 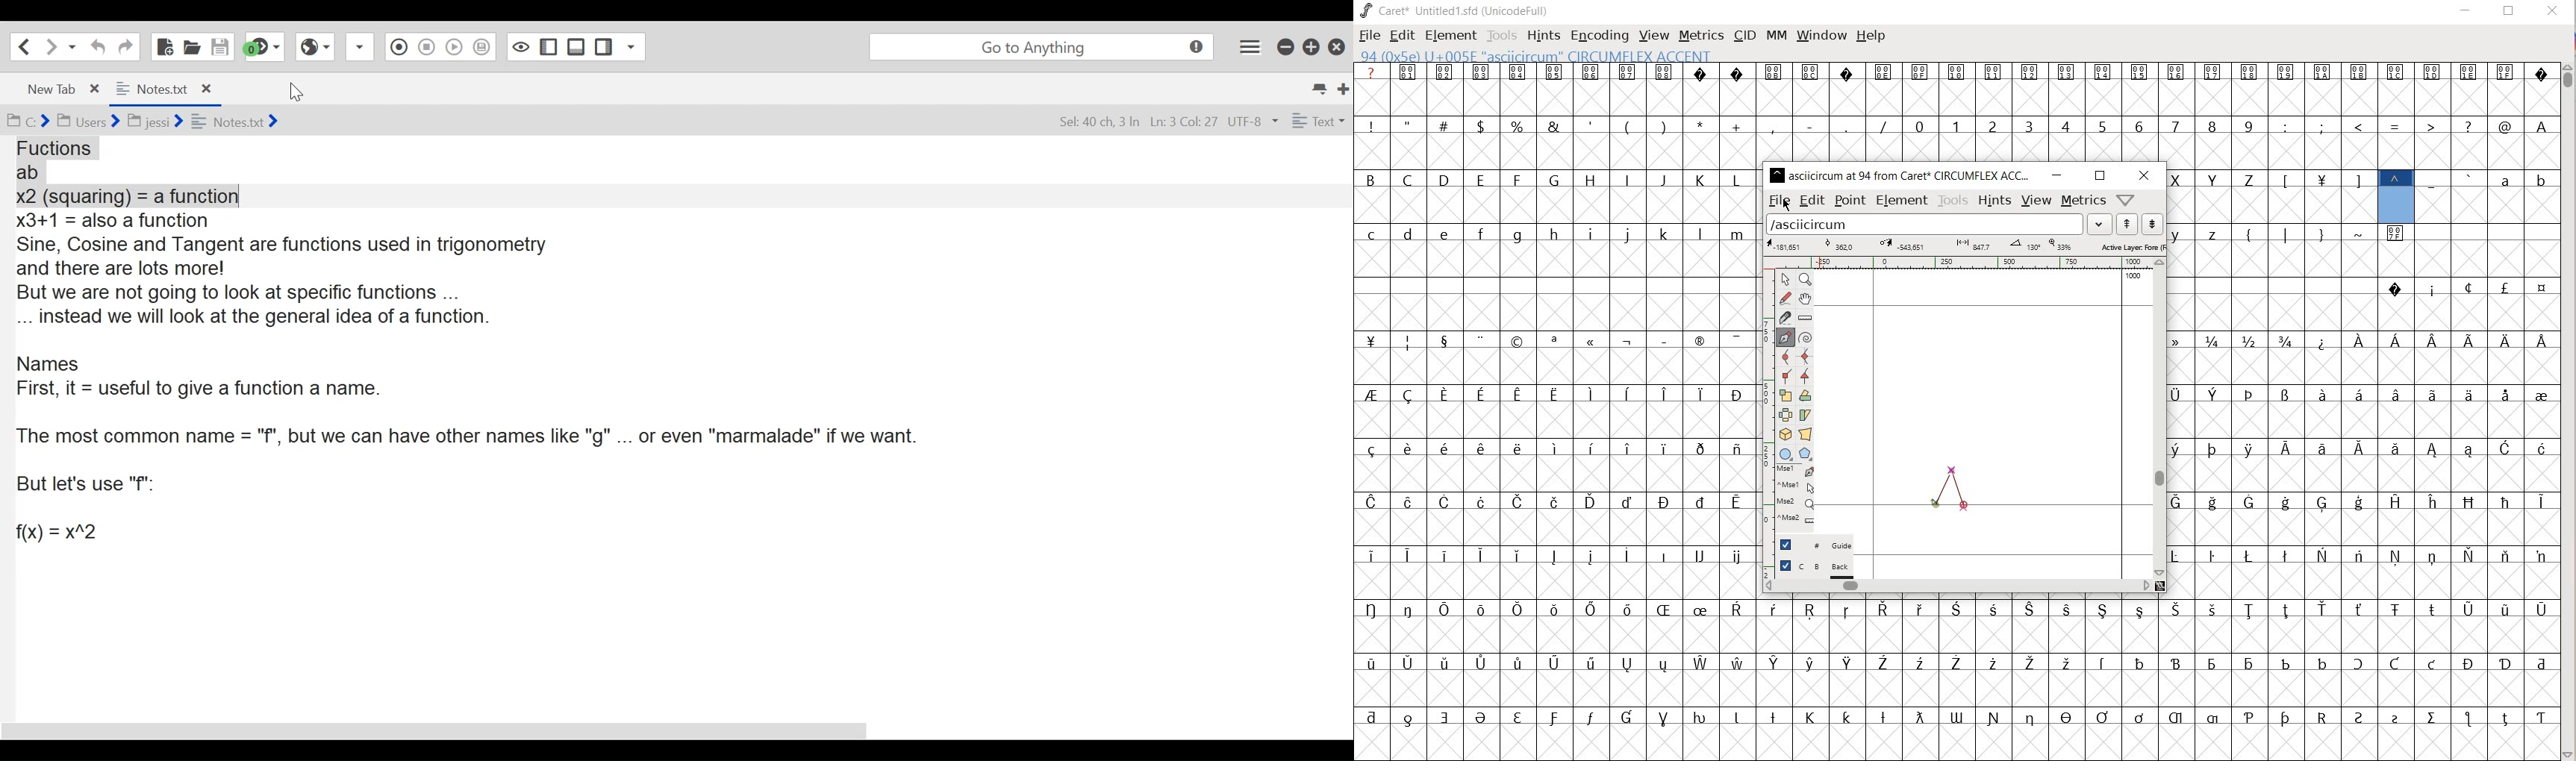 I want to click on WINDOW, so click(x=1820, y=34).